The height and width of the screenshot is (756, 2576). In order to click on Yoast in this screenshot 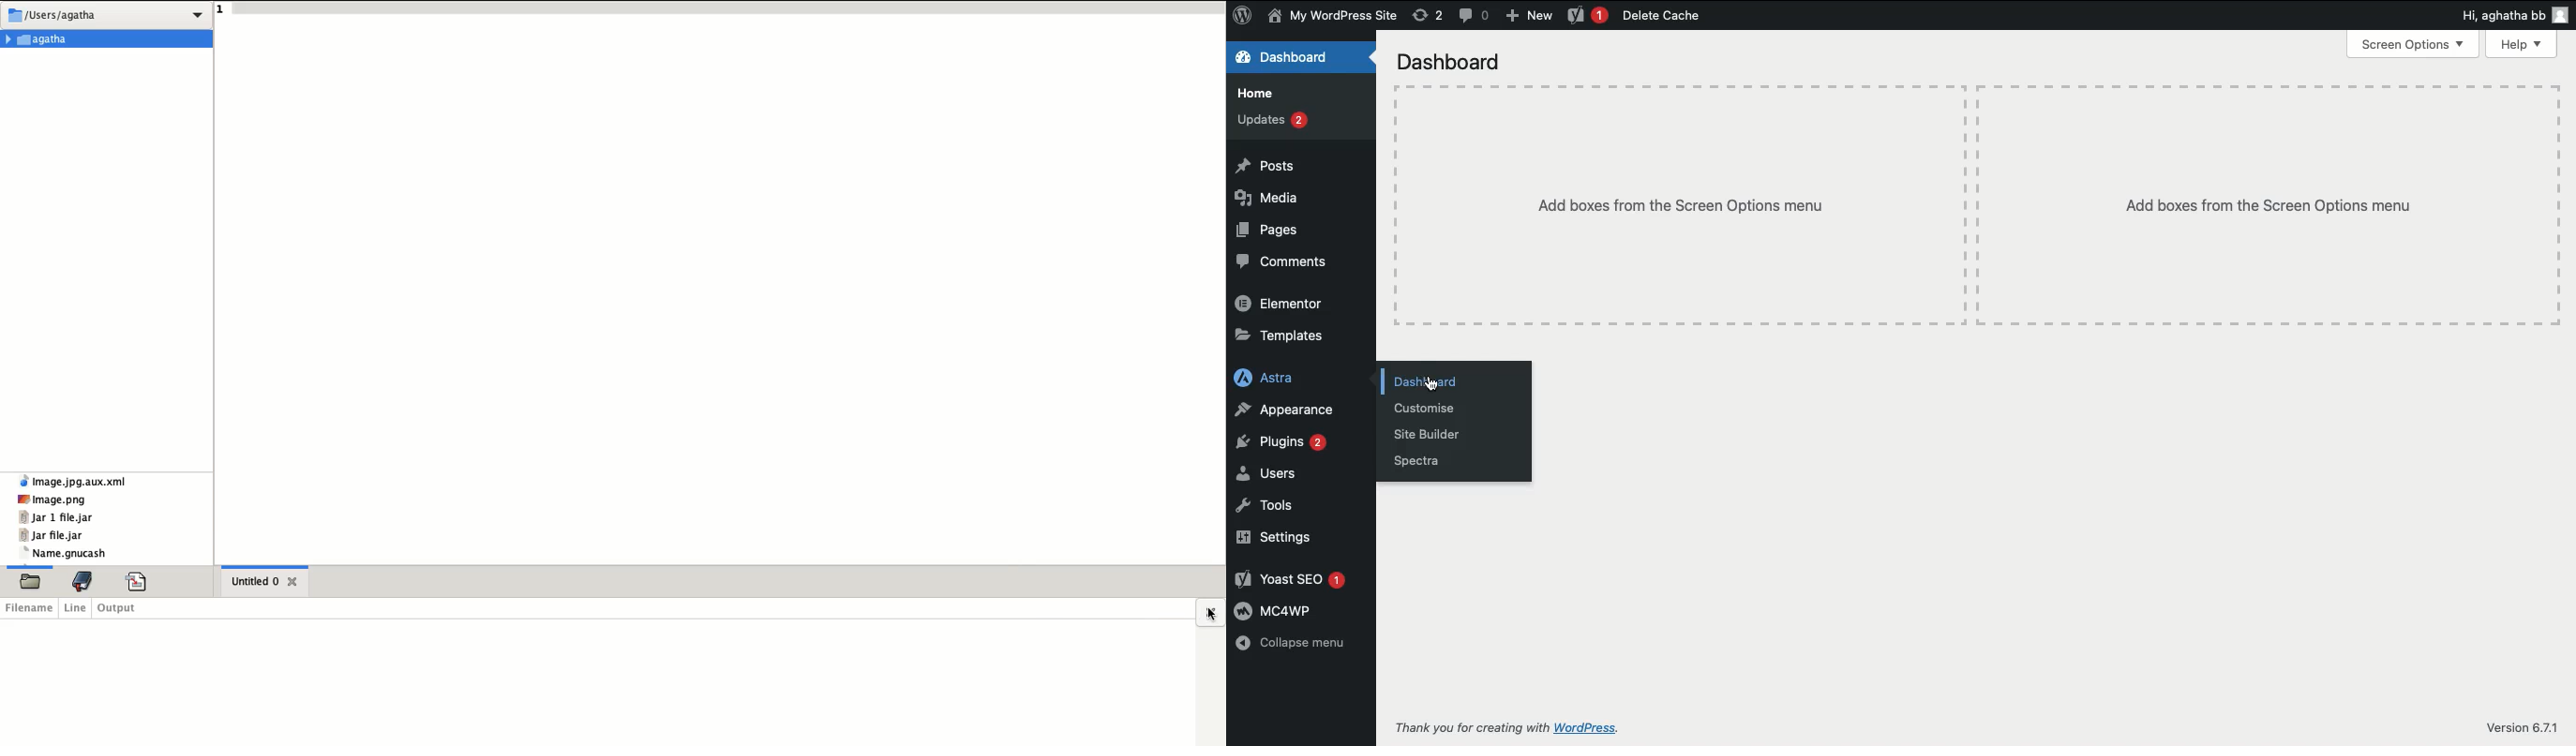, I will do `click(1586, 16)`.